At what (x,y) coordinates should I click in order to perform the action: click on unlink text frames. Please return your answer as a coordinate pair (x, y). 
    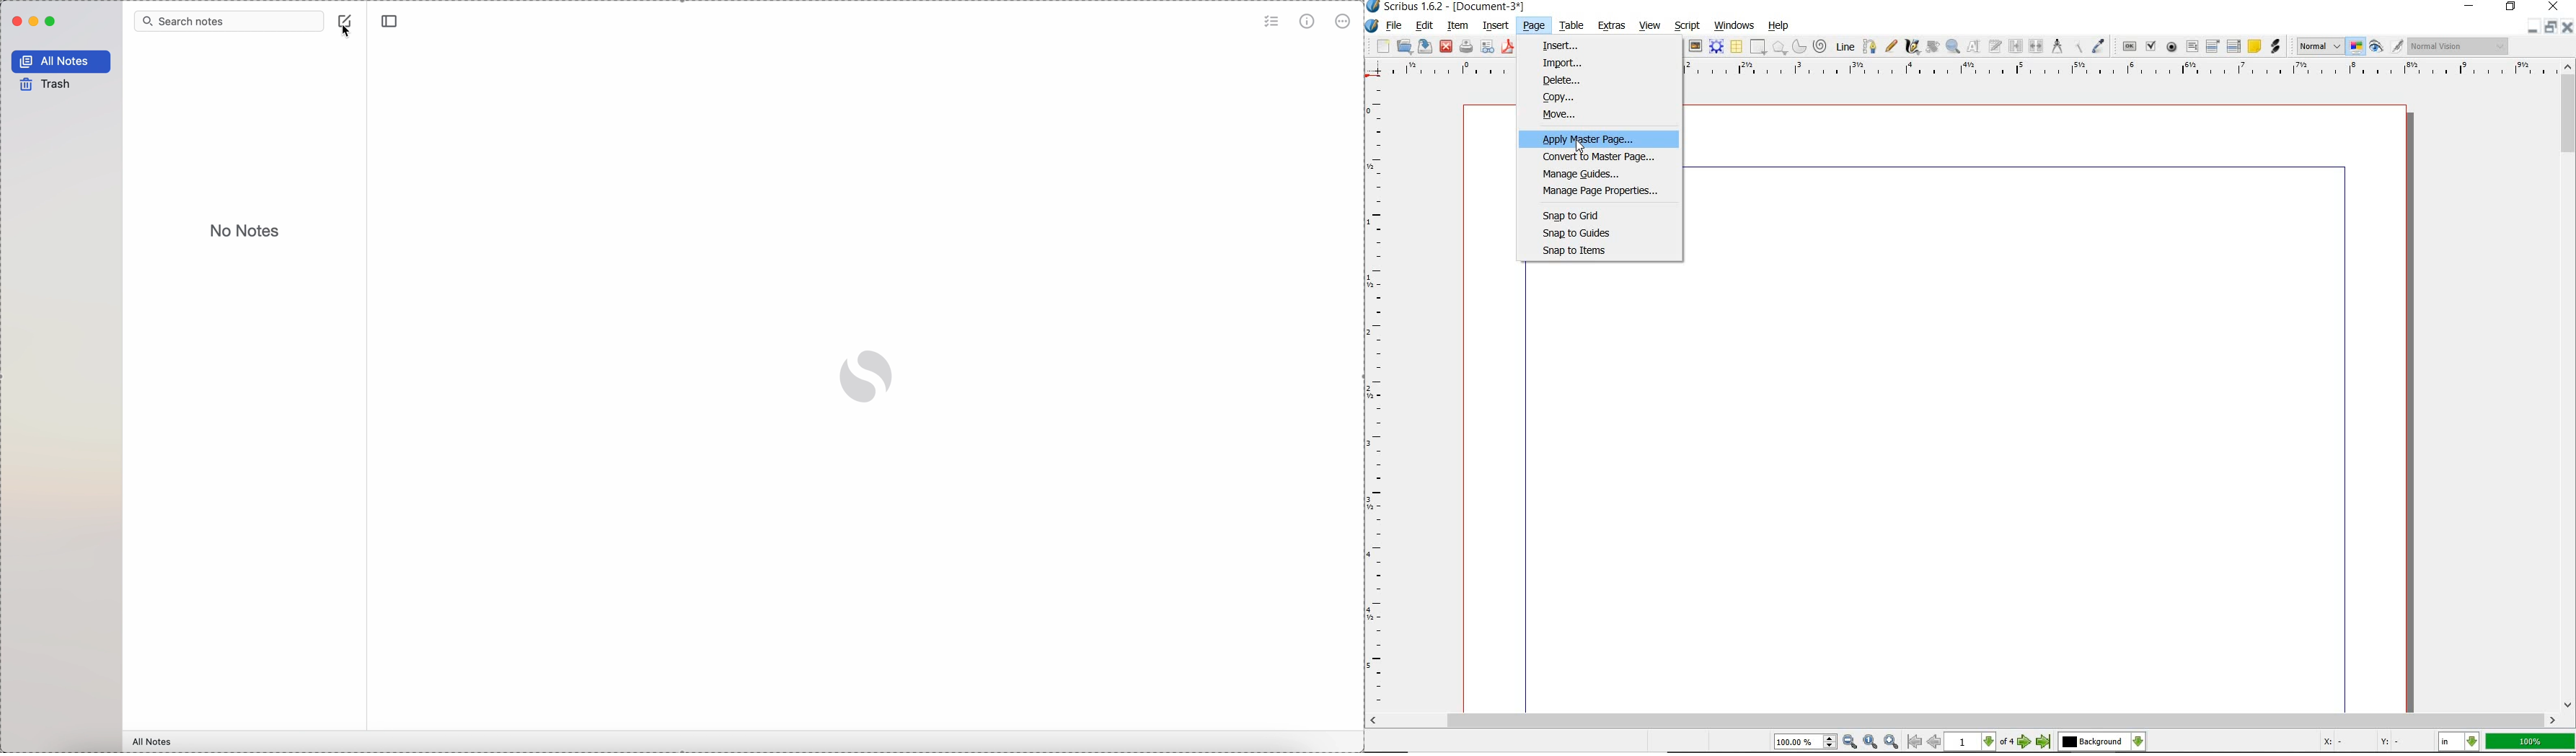
    Looking at the image, I should click on (2037, 48).